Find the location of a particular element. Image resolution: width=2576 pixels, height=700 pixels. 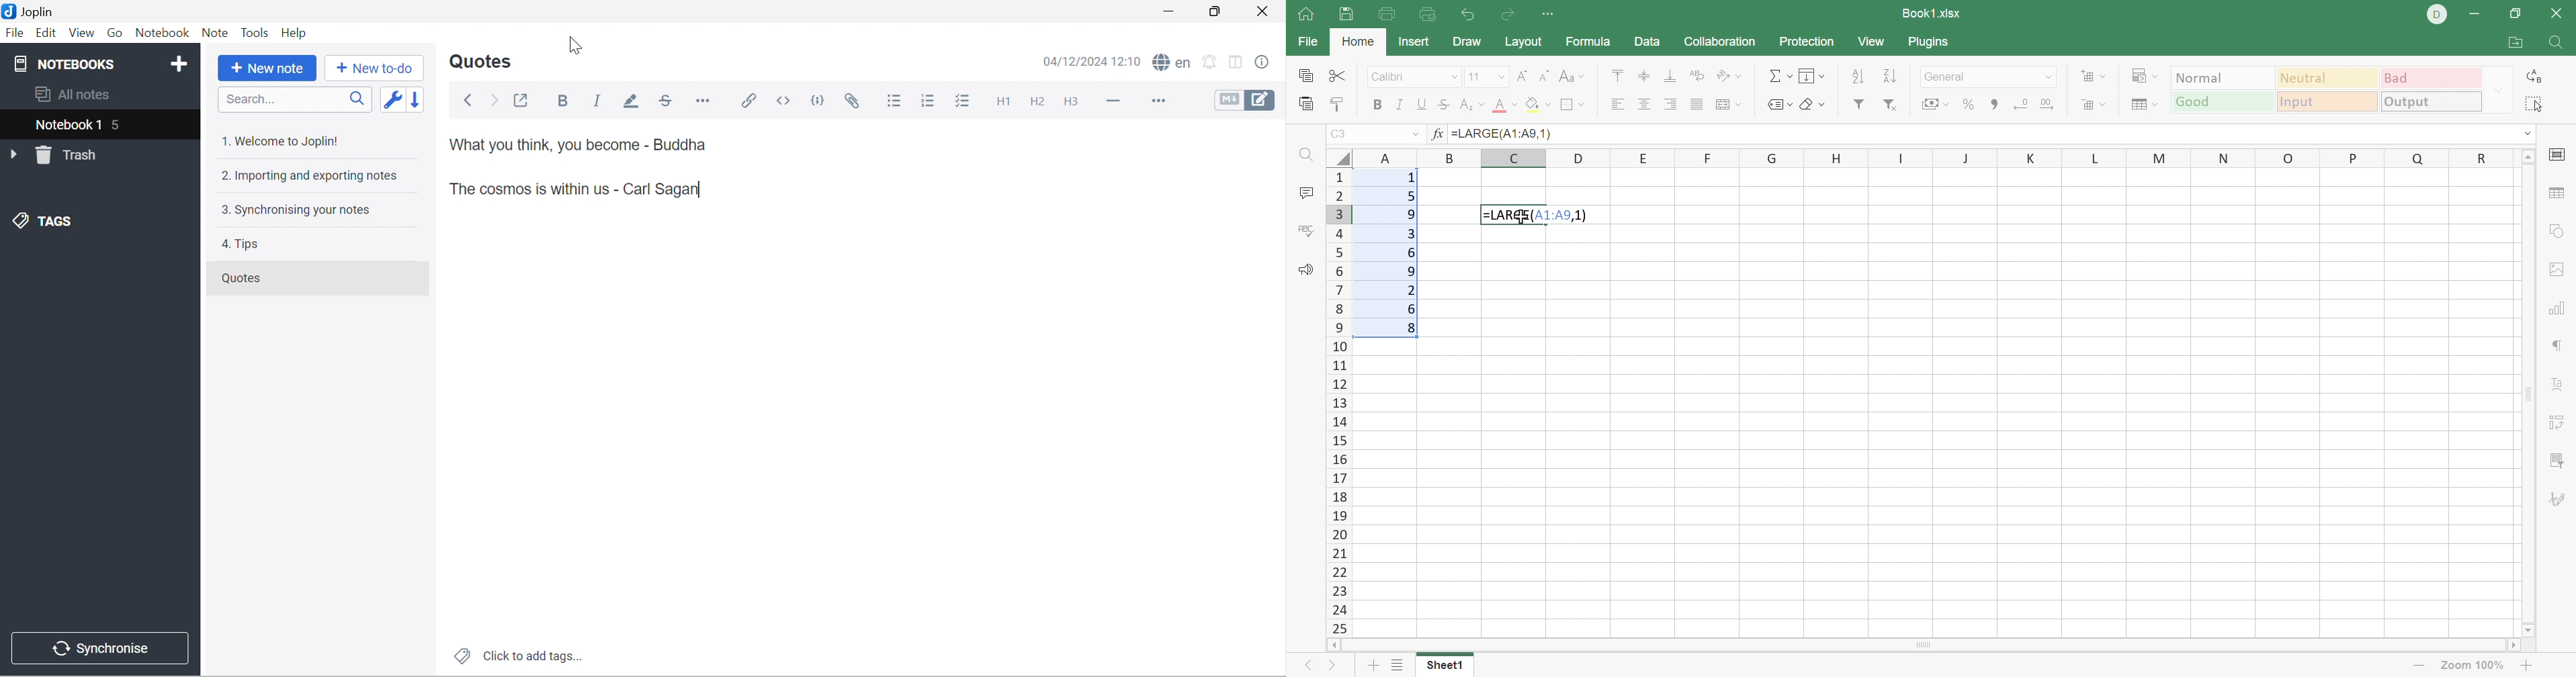

Print is located at coordinates (1387, 13).